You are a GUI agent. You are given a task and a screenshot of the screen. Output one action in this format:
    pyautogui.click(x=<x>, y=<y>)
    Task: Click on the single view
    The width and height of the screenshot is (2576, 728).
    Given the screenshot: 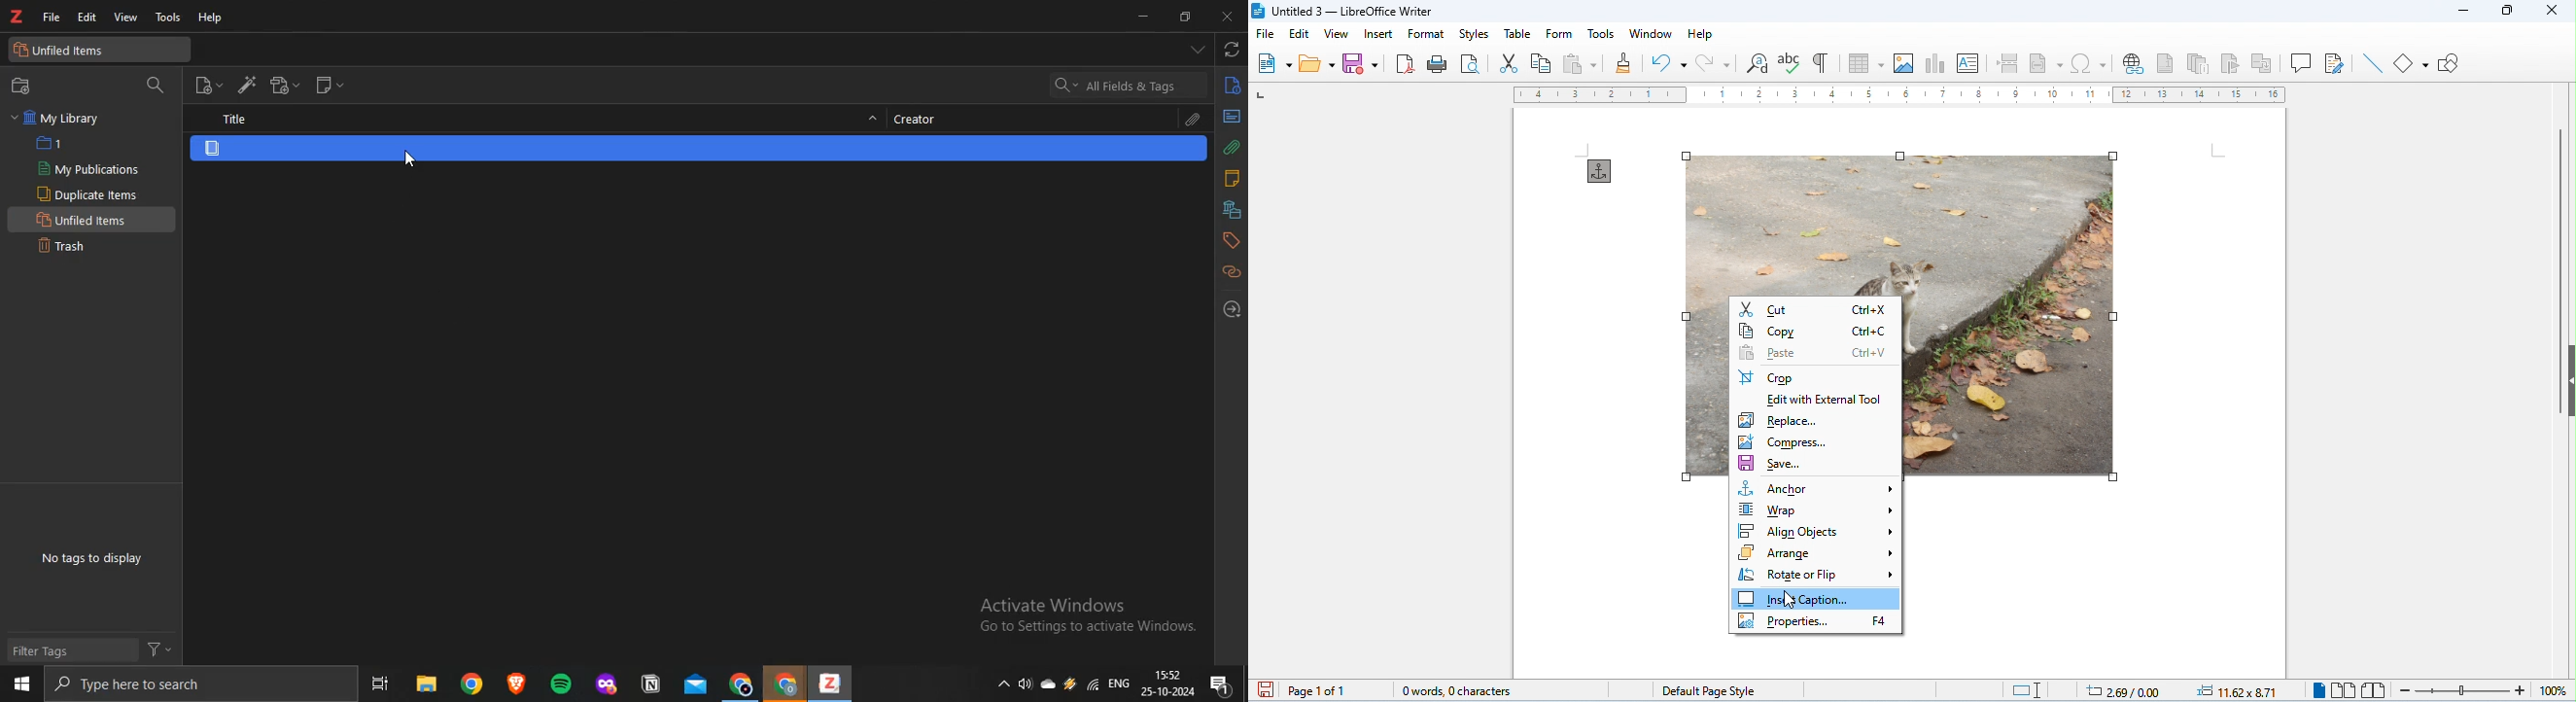 What is the action you would take?
    pyautogui.click(x=2316, y=690)
    